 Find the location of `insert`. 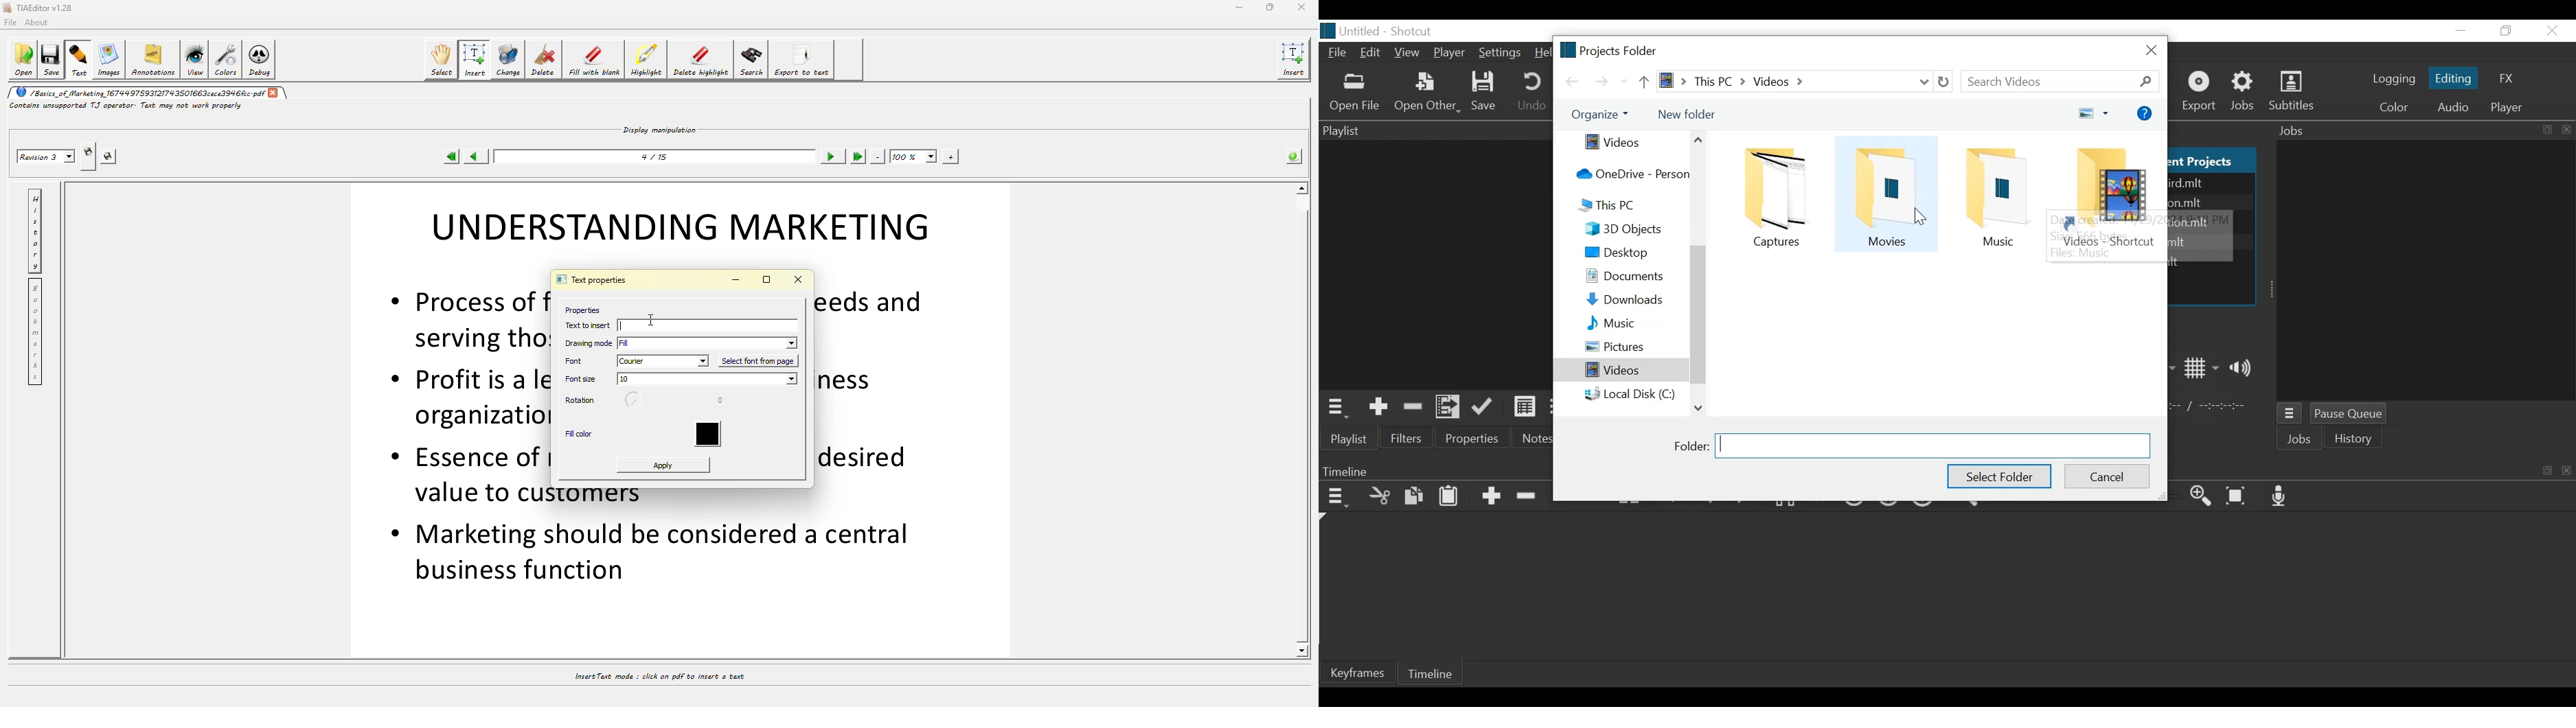

insert is located at coordinates (477, 59).